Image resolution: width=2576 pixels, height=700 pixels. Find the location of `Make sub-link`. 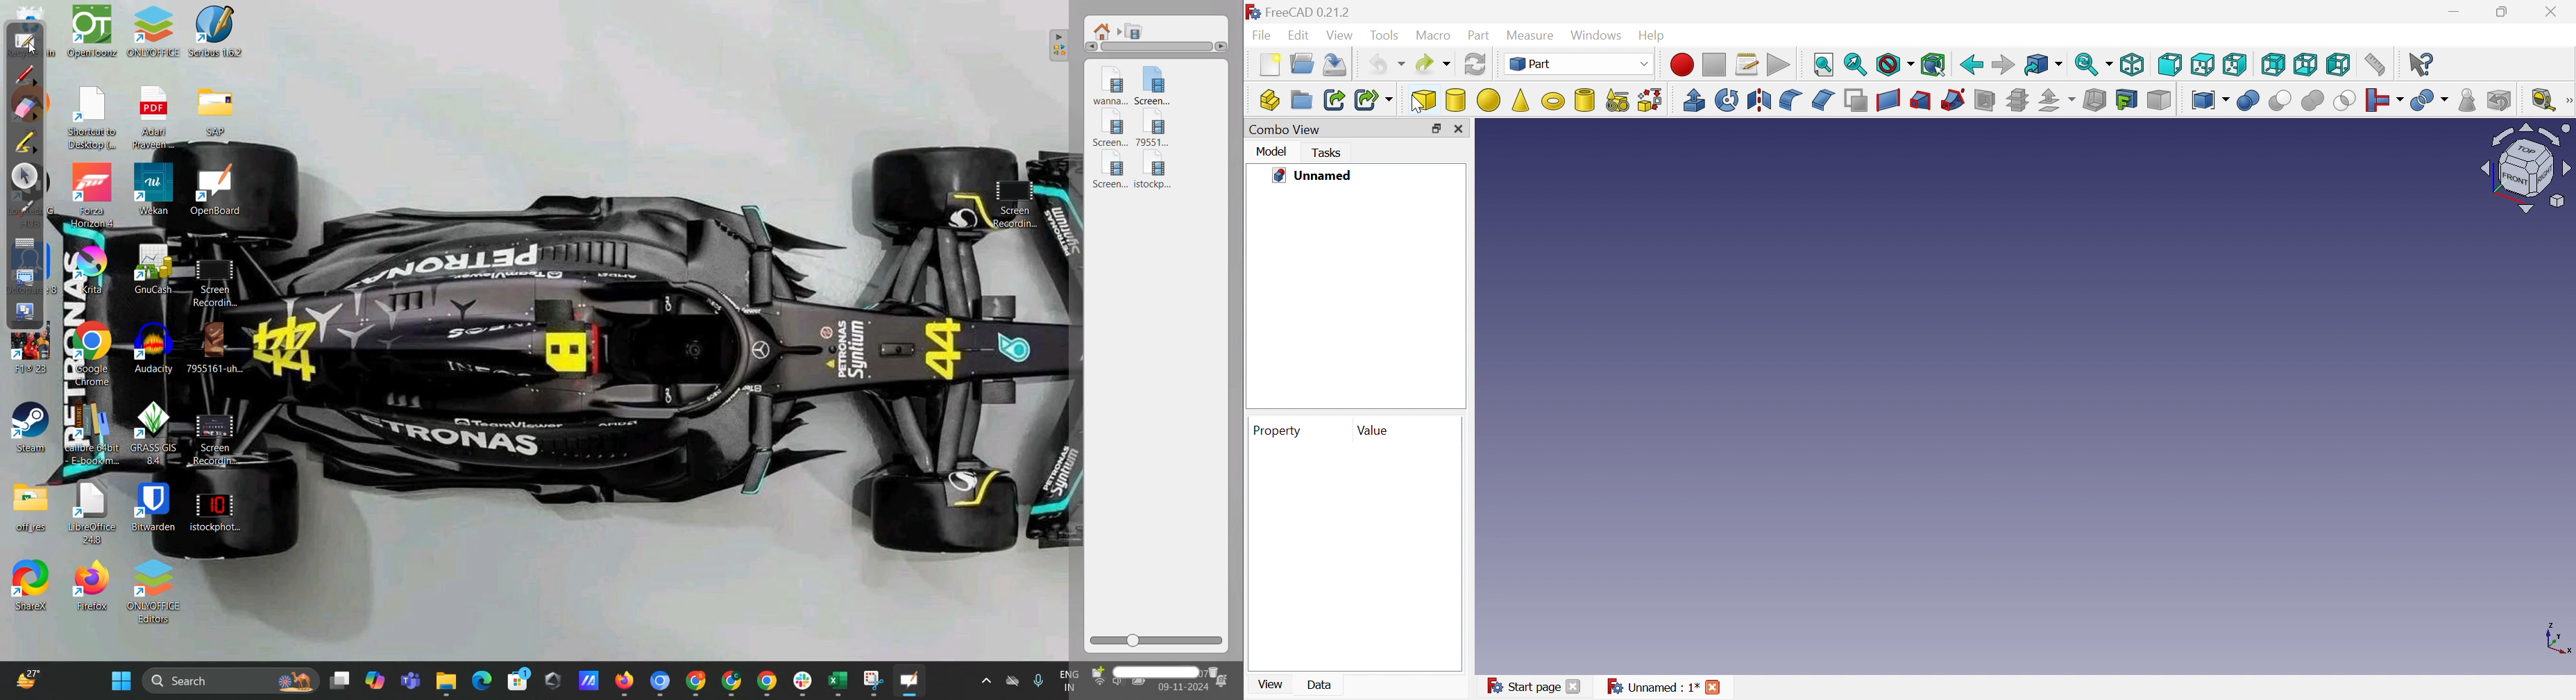

Make sub-link is located at coordinates (1373, 101).